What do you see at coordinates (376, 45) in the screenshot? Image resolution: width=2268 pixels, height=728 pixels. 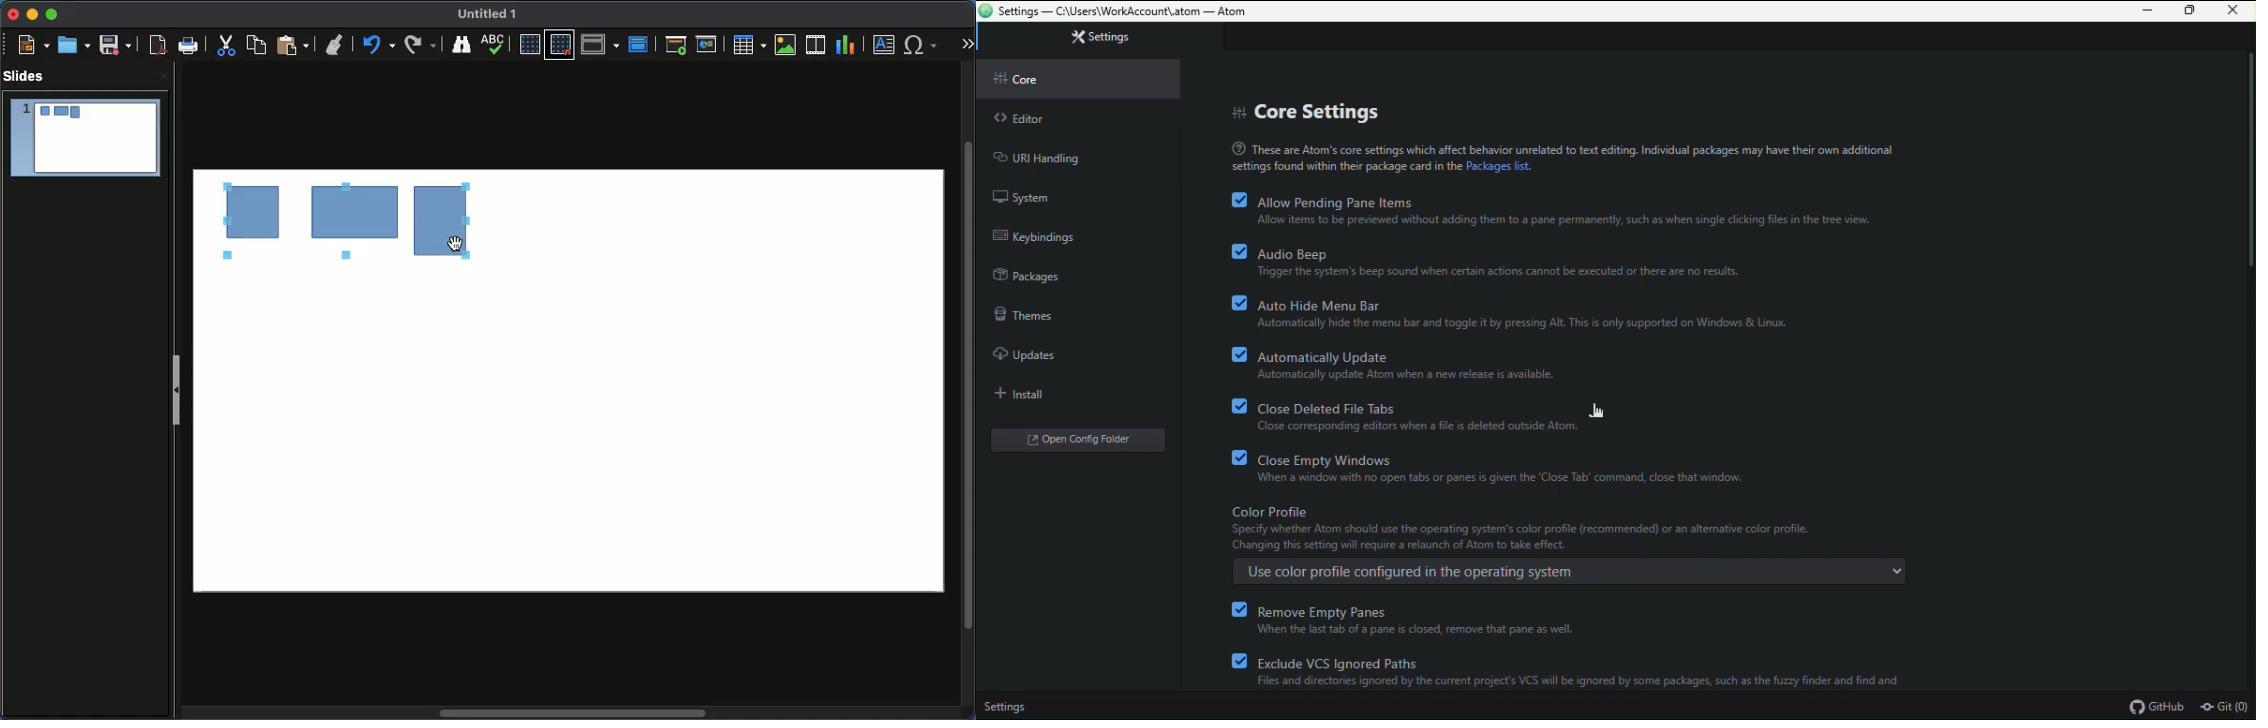 I see `Redo` at bounding box center [376, 45].